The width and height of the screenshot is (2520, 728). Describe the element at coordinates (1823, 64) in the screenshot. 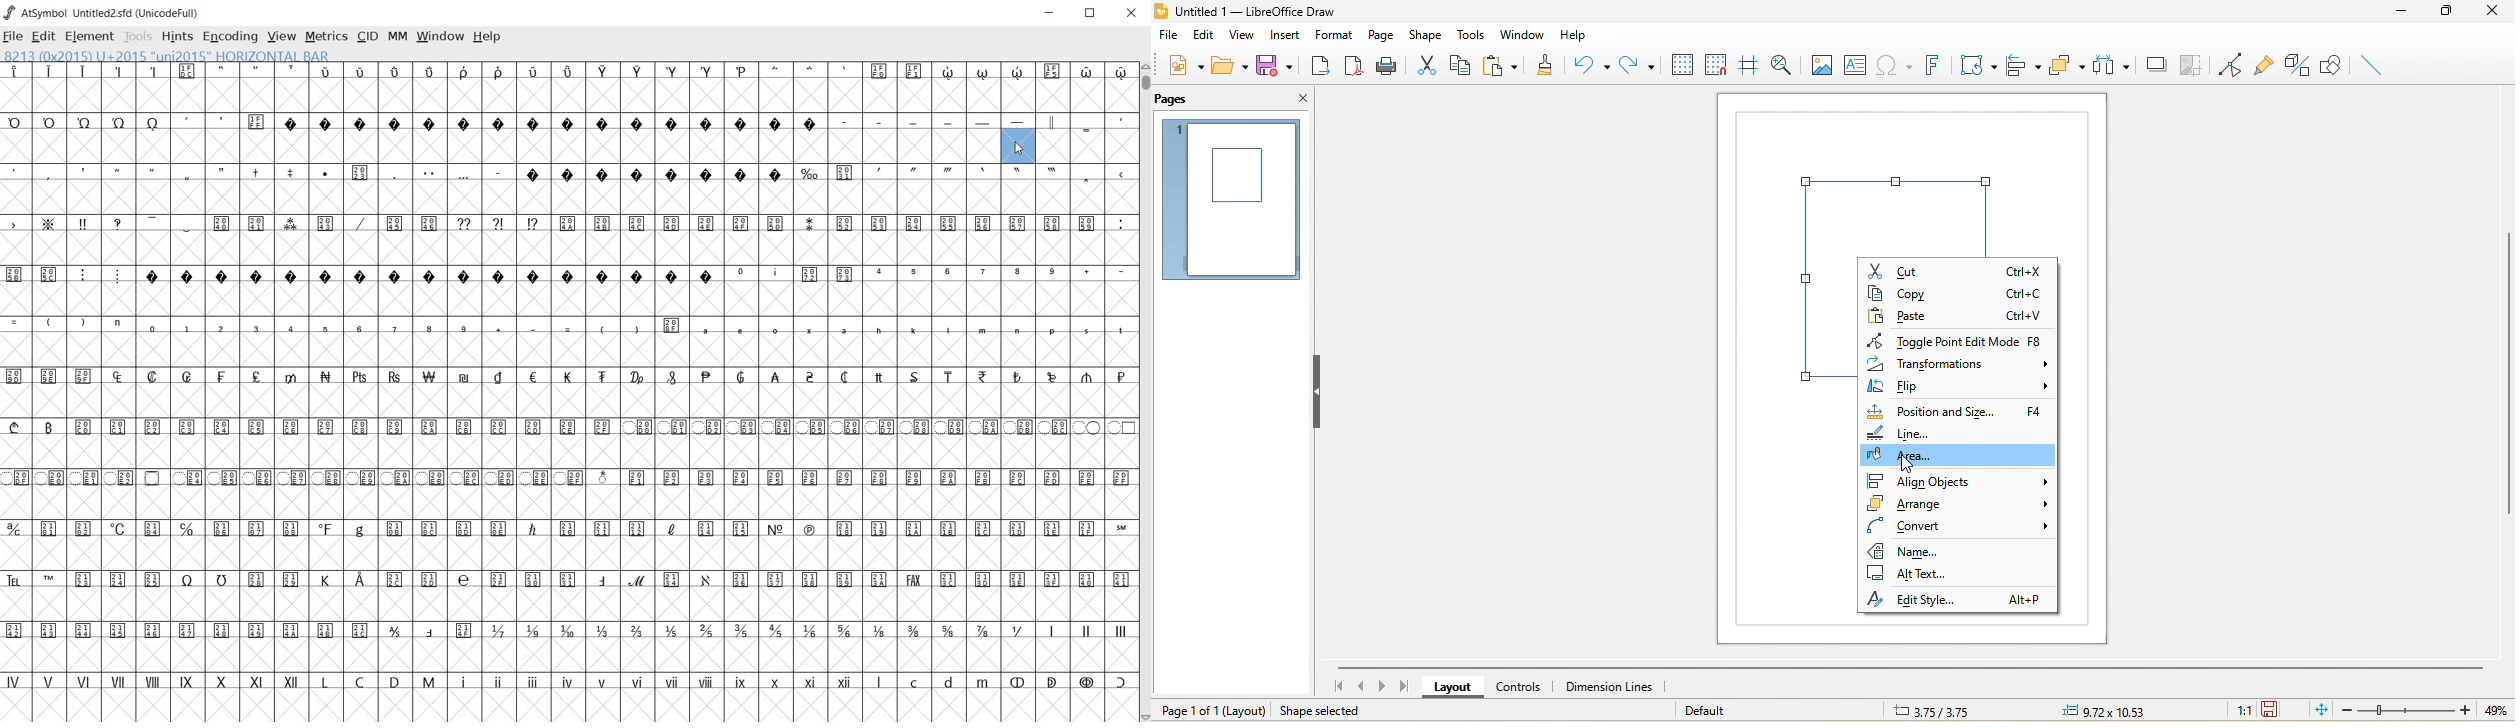

I see `image` at that location.